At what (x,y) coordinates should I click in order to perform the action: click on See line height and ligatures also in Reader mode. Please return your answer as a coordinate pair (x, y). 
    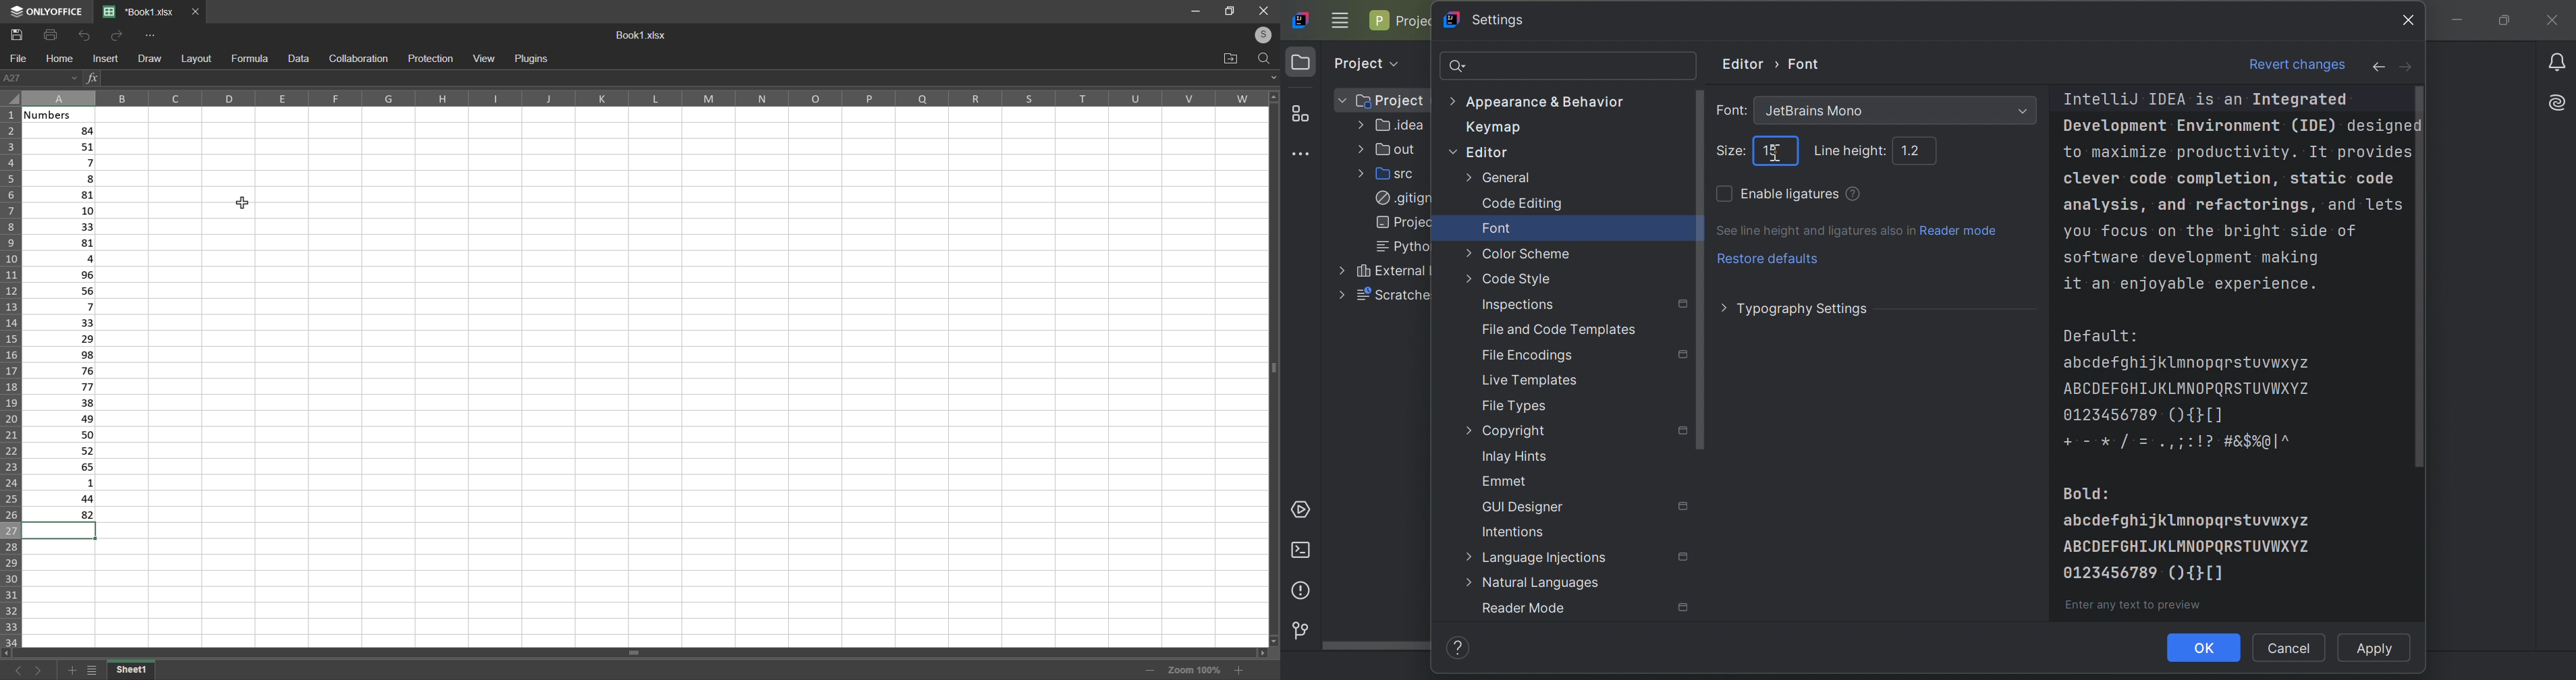
    Looking at the image, I should click on (1857, 230).